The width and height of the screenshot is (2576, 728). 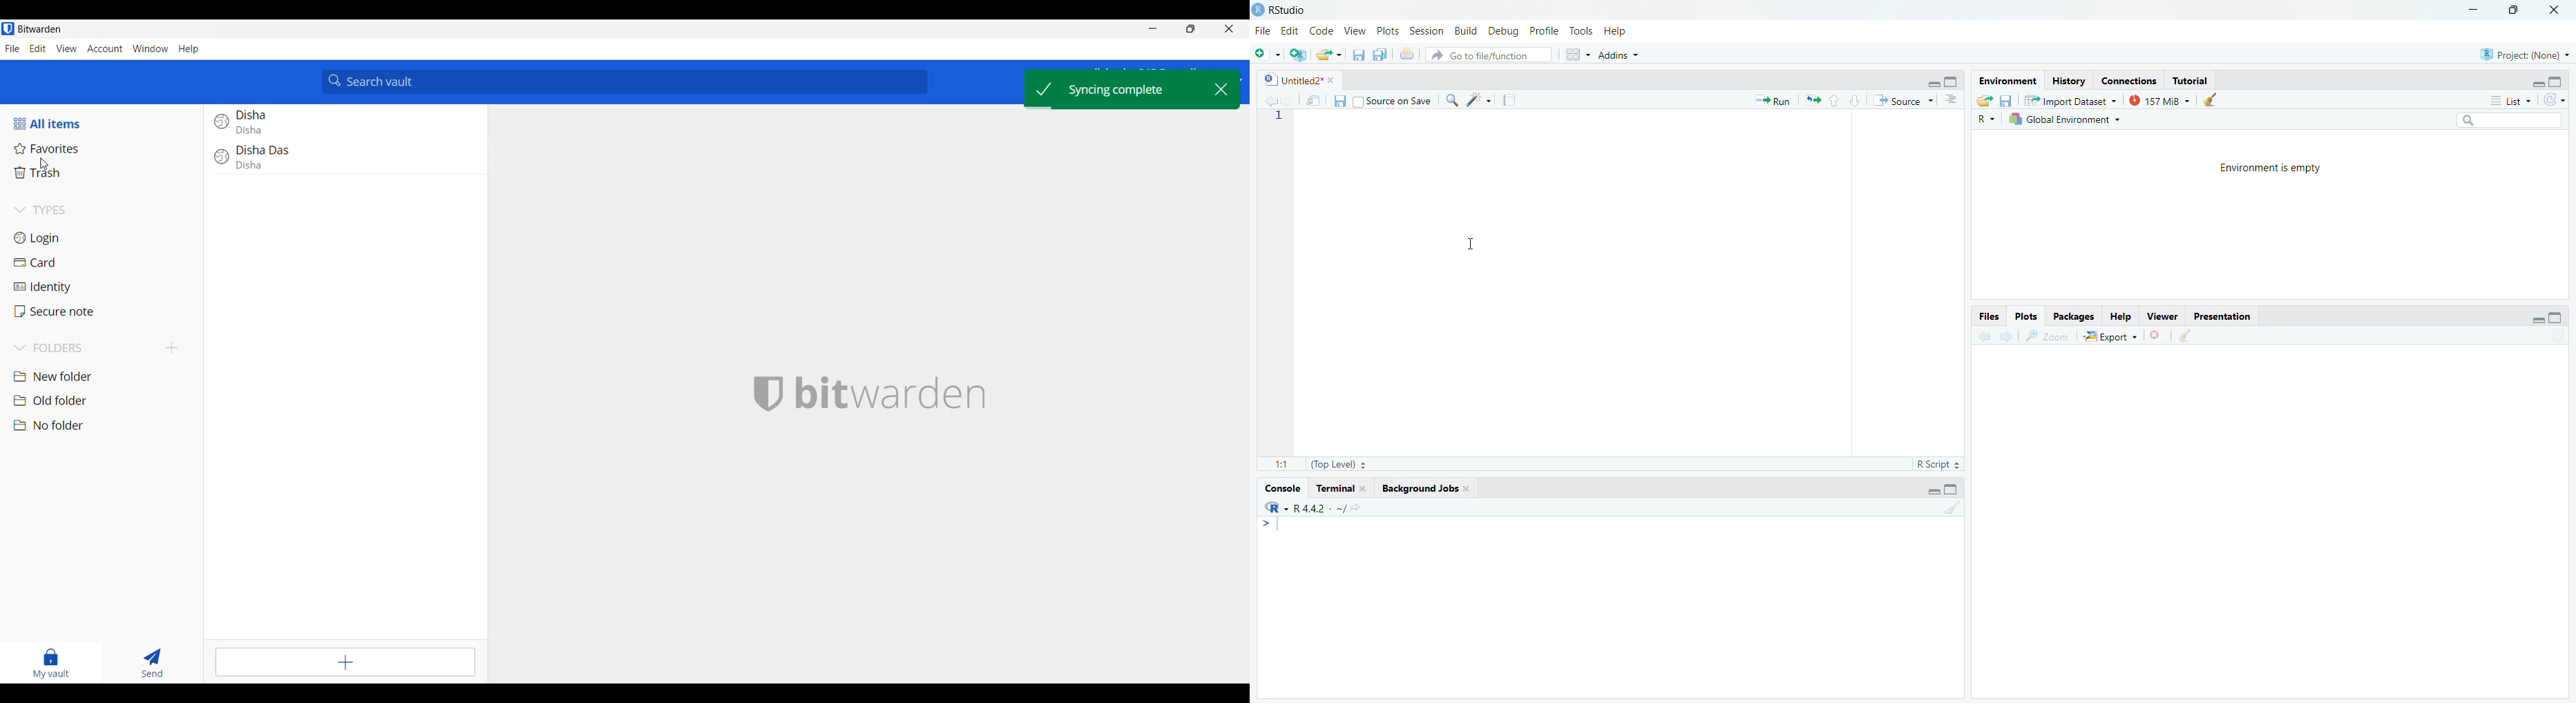 I want to click on View, so click(x=1354, y=29).